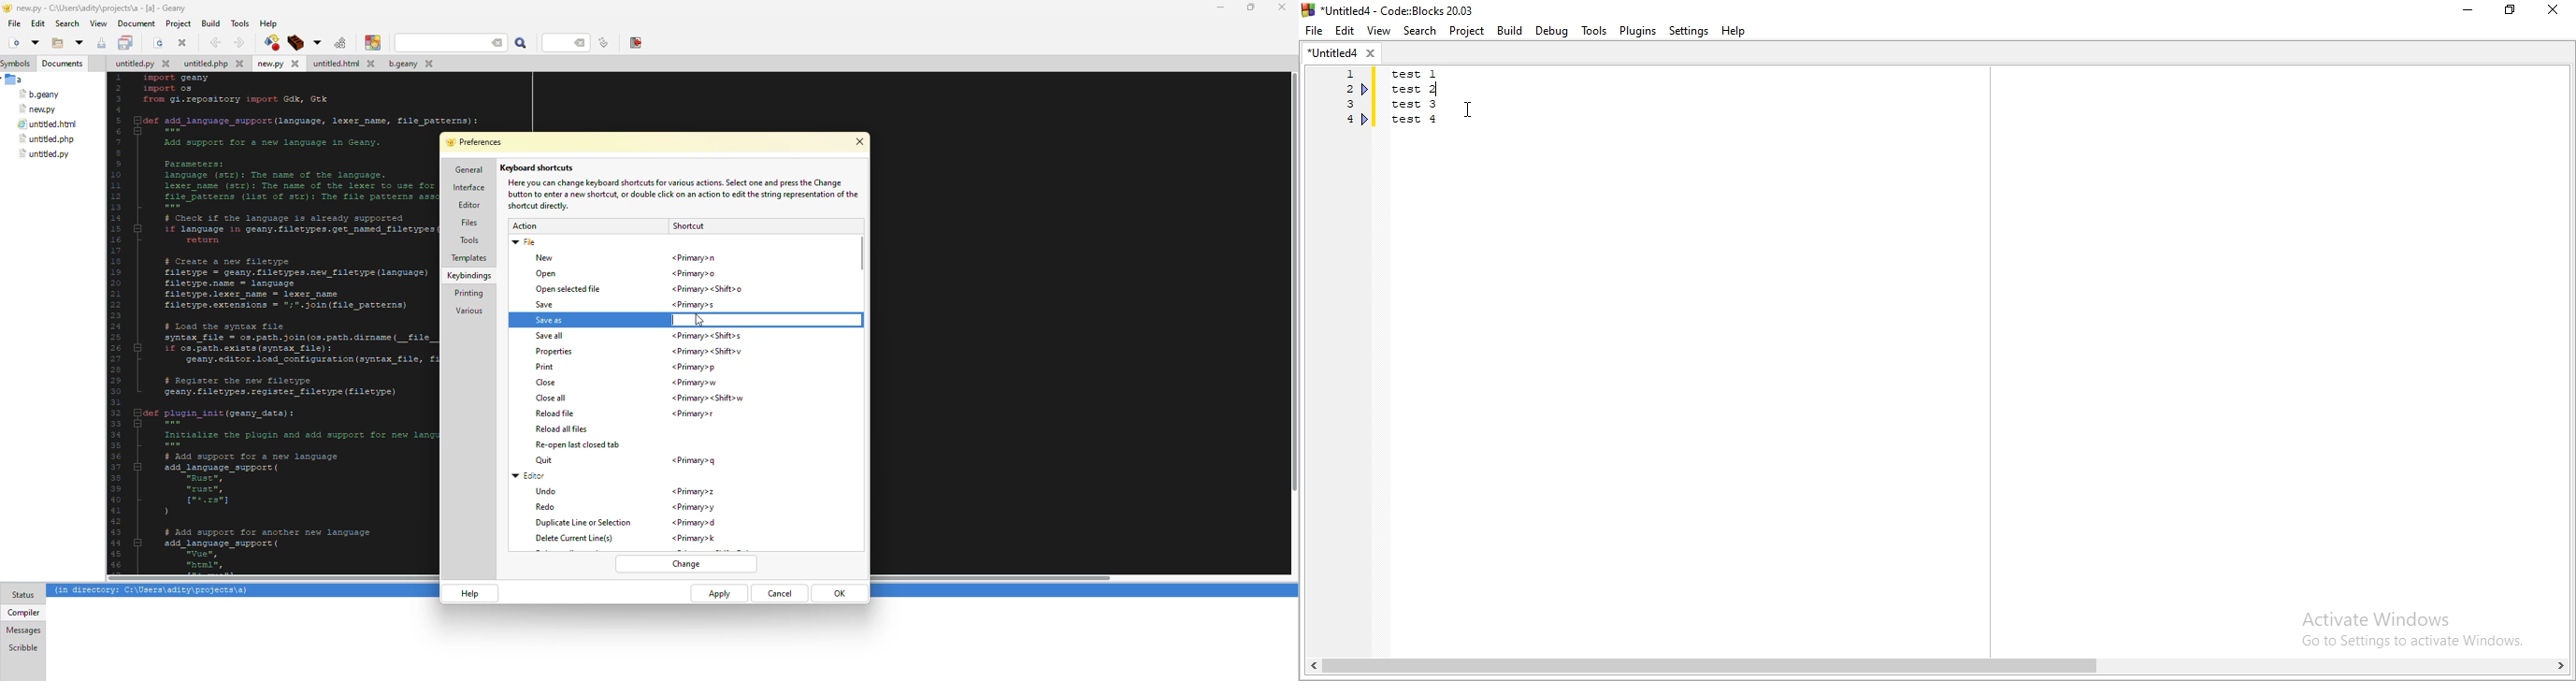  Describe the element at coordinates (1508, 30) in the screenshot. I see `Build ` at that location.